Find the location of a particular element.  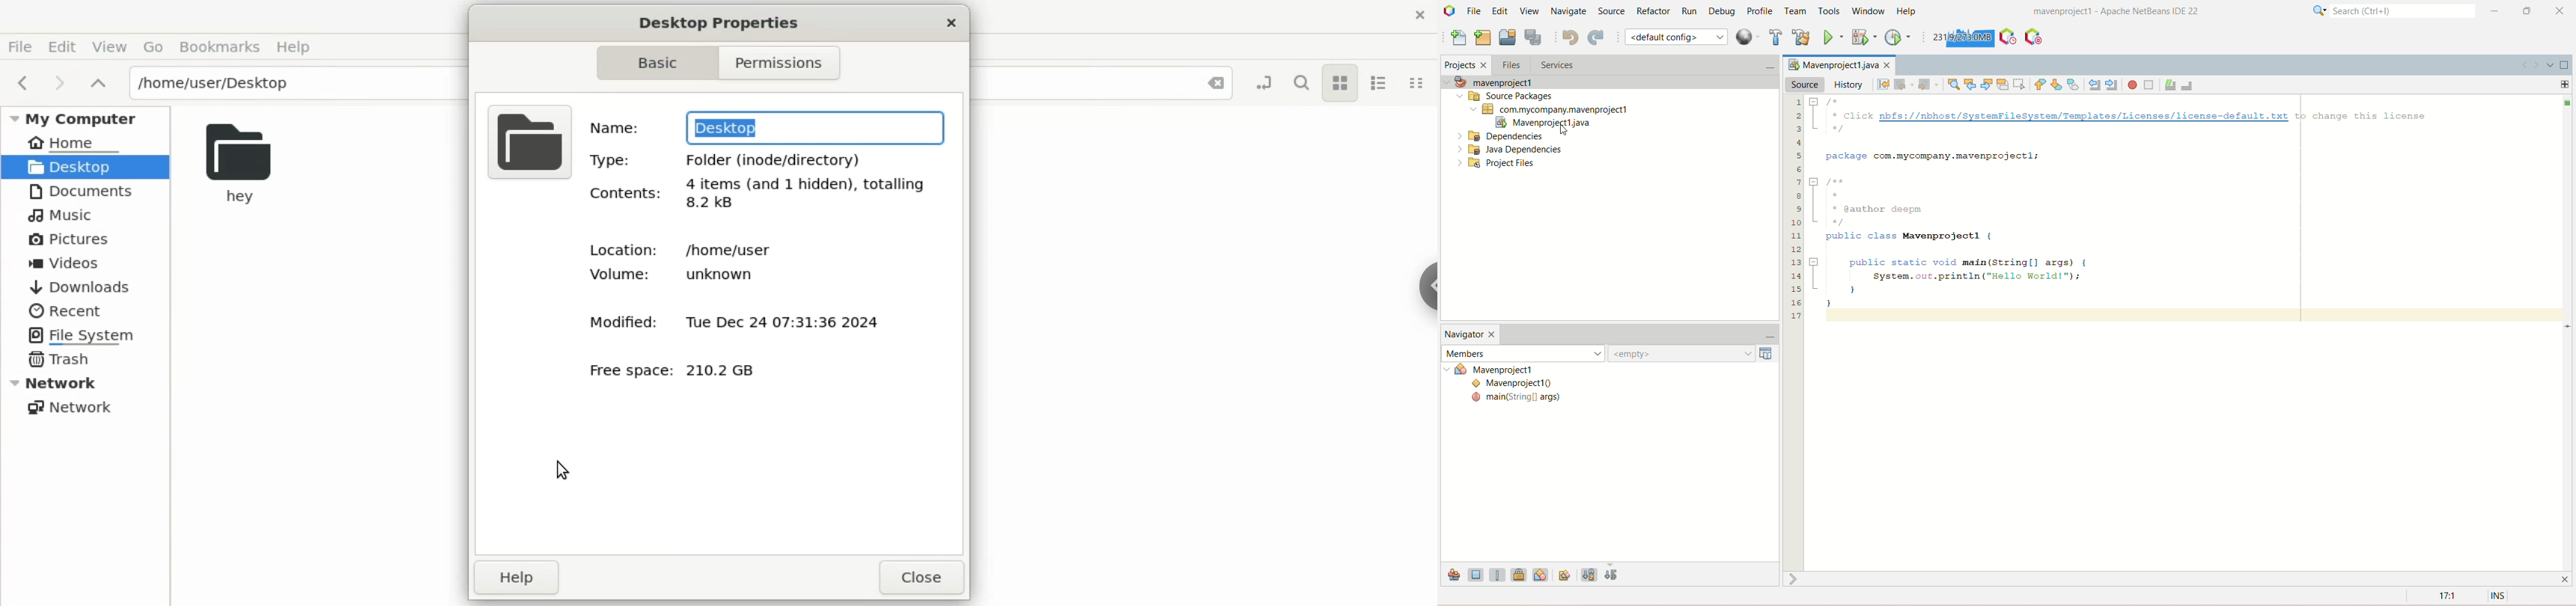

help is located at coordinates (302, 46).